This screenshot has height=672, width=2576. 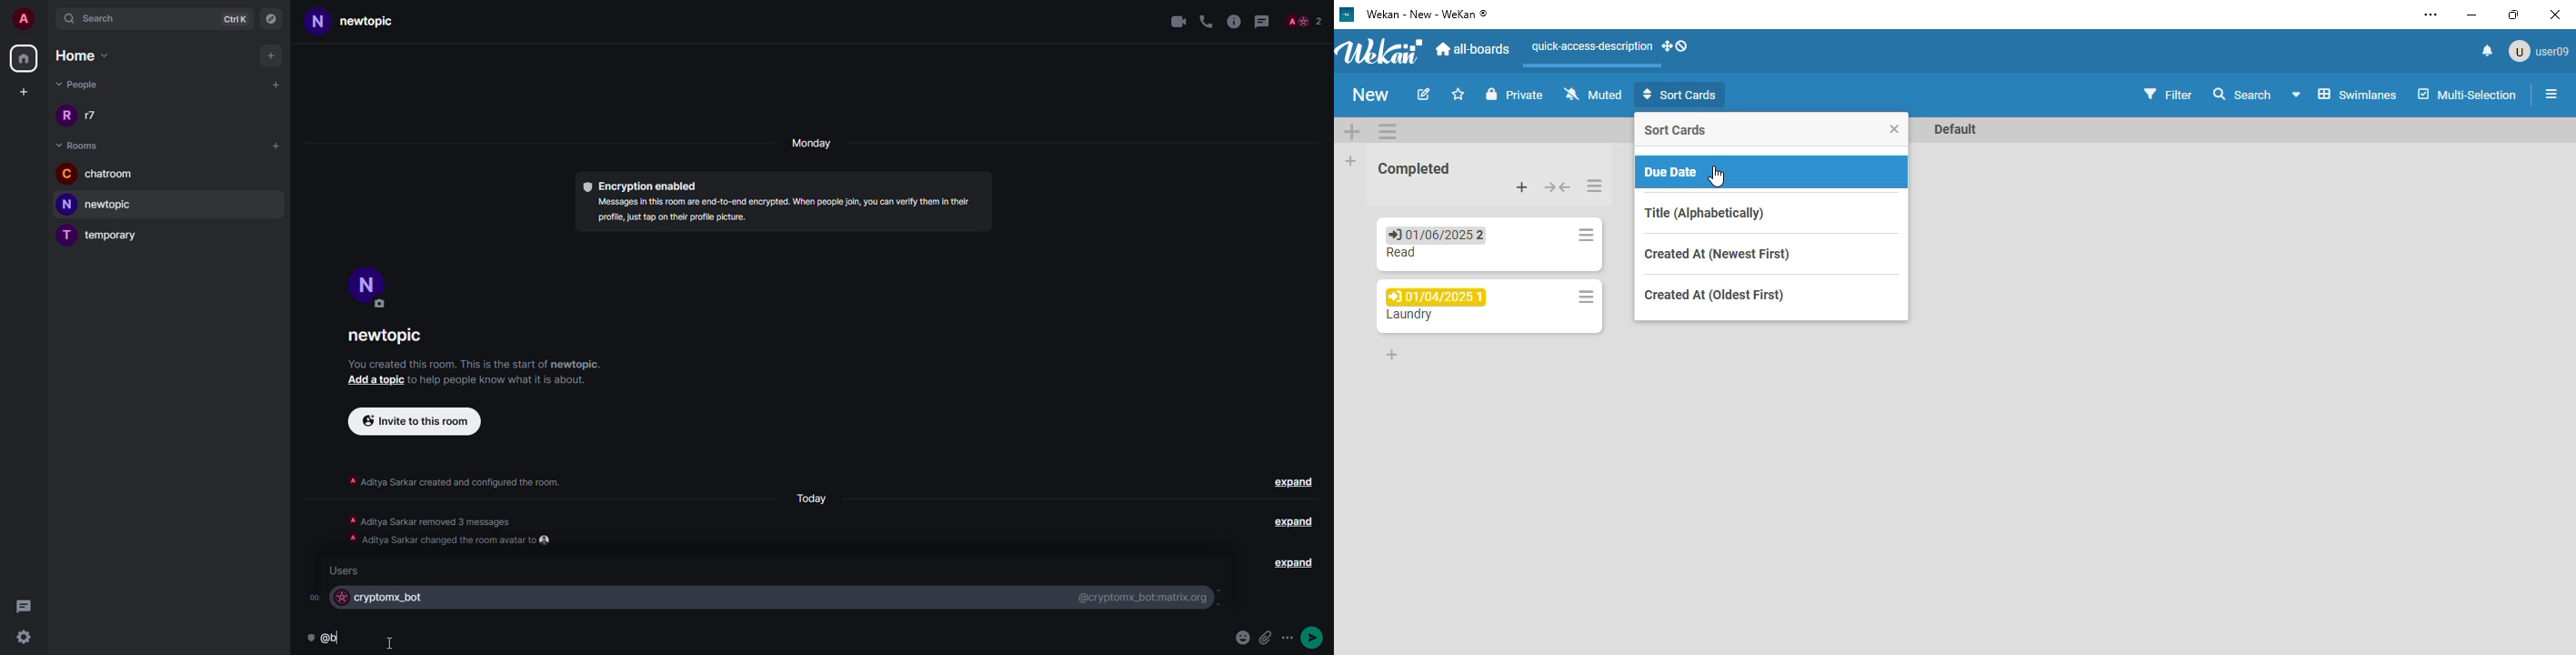 What do you see at coordinates (2467, 94) in the screenshot?
I see `multi-selection` at bounding box center [2467, 94].